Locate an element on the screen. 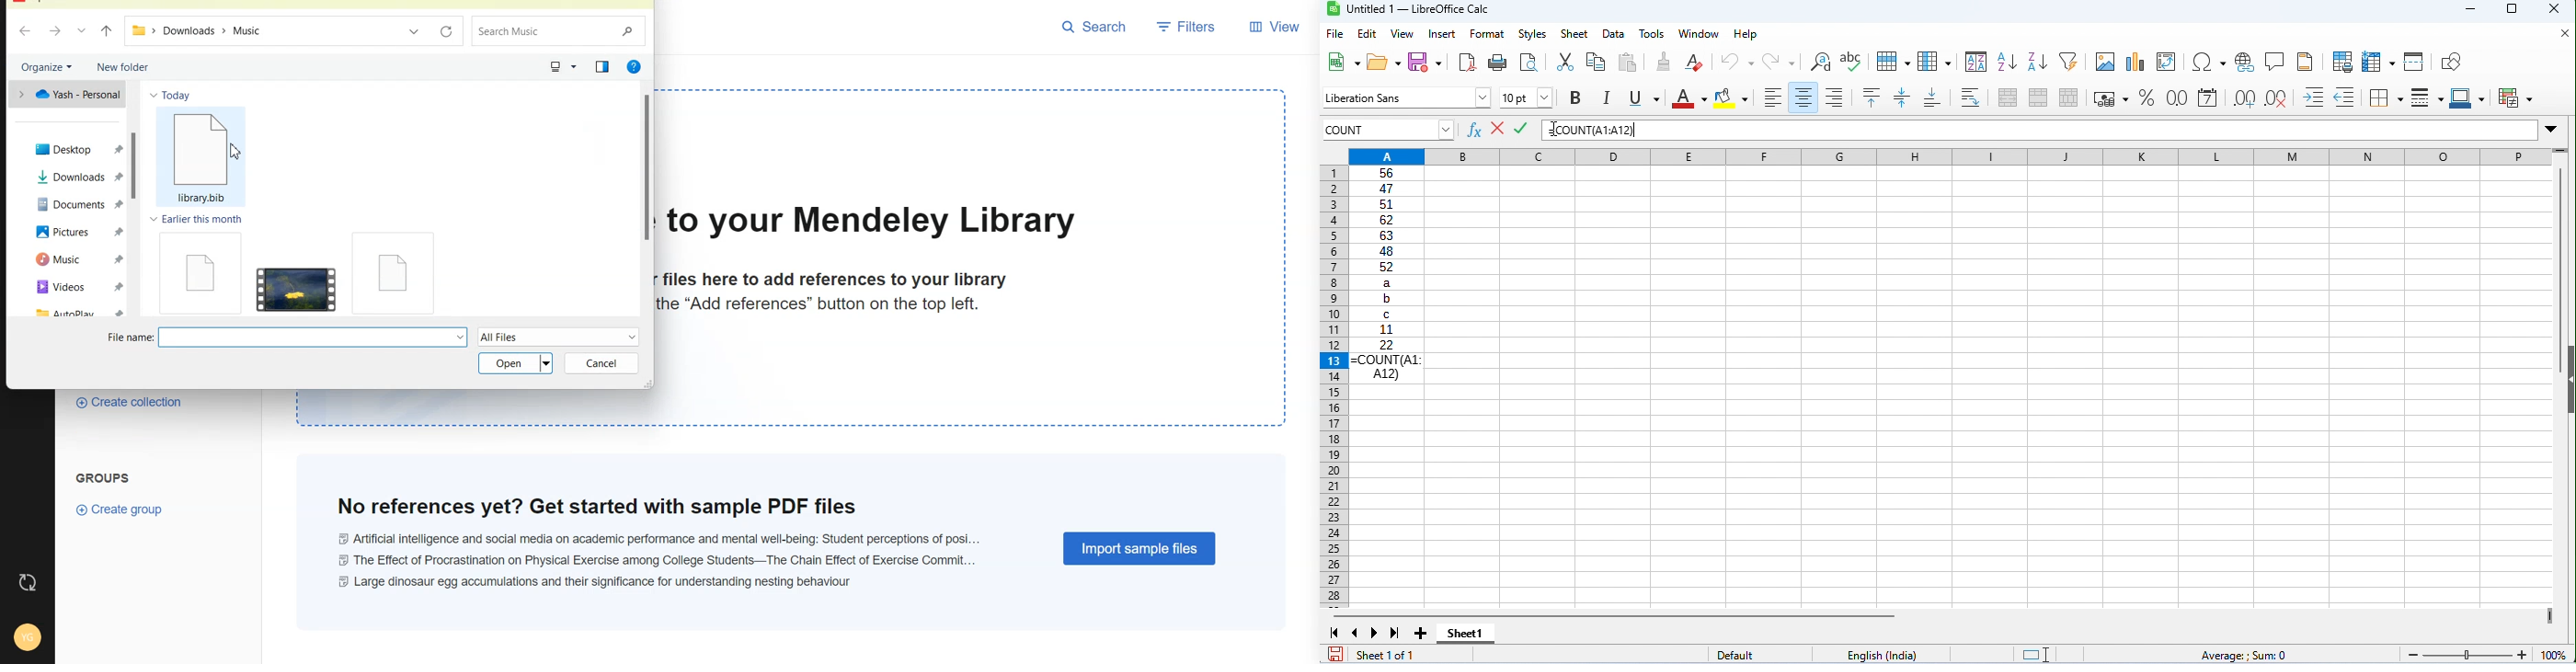 The width and height of the screenshot is (2576, 672). drag to view more rows is located at coordinates (2559, 150).